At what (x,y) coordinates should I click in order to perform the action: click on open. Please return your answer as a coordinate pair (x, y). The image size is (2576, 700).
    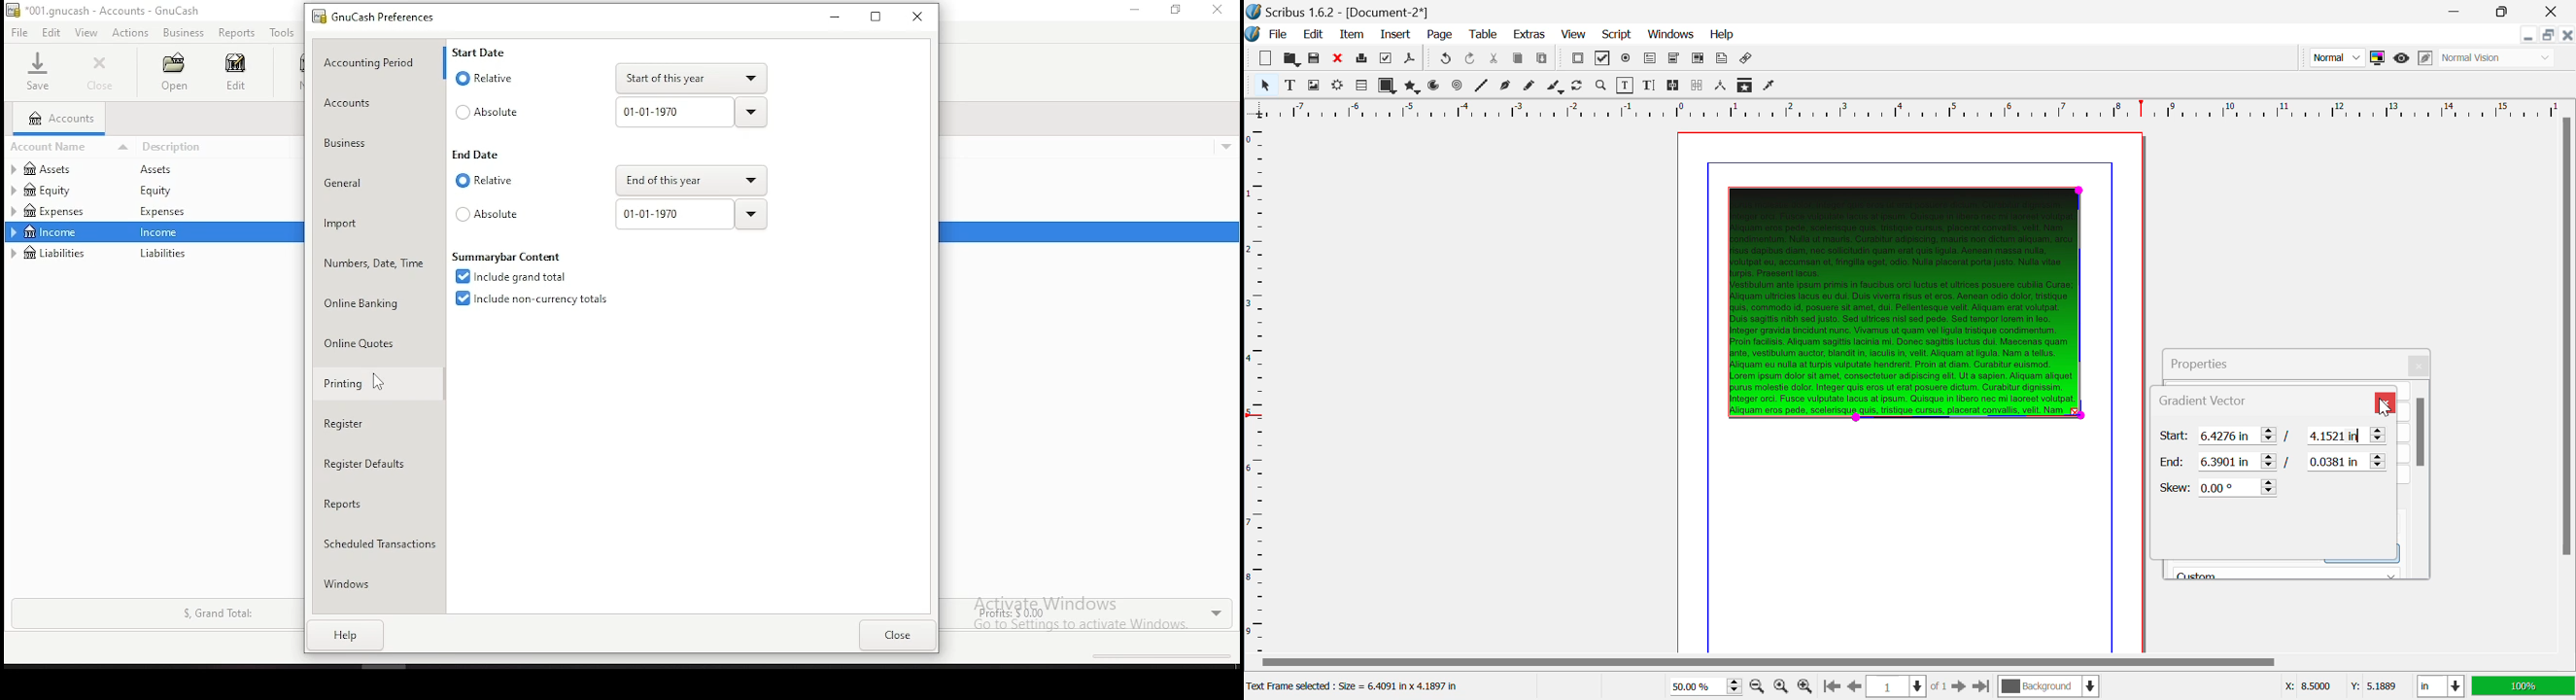
    Looking at the image, I should click on (173, 72).